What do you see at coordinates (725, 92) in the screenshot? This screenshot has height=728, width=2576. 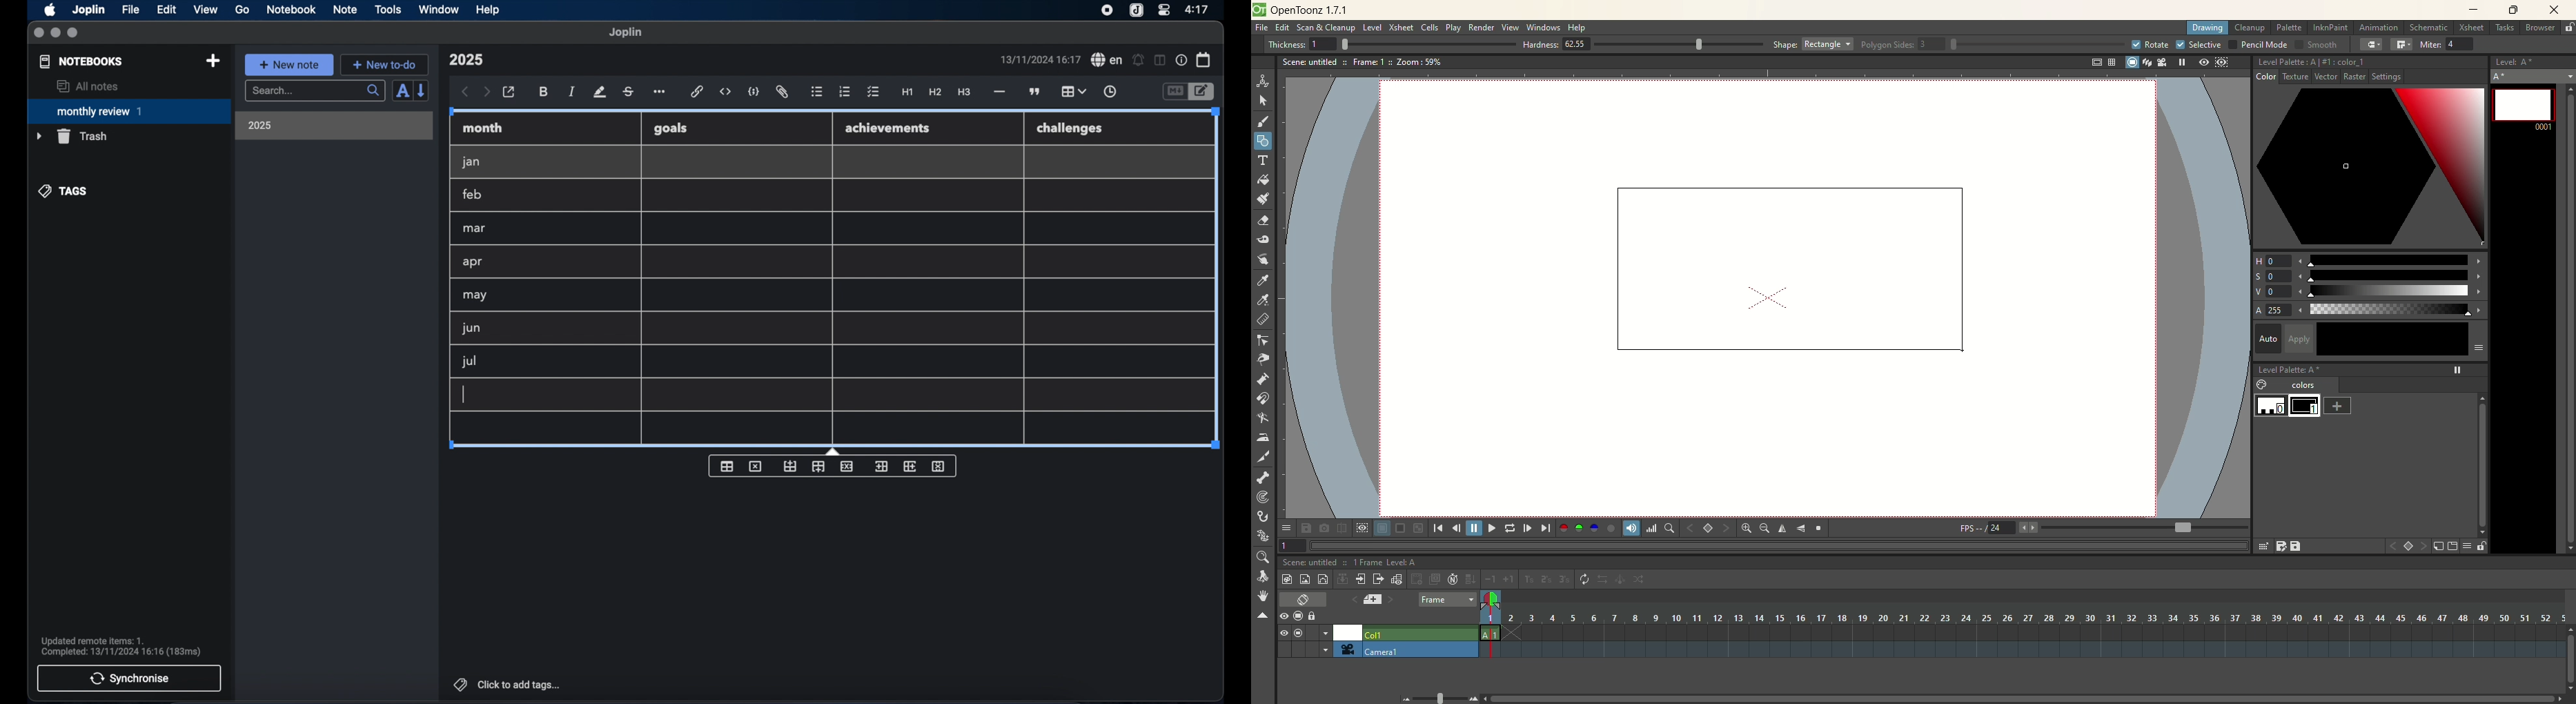 I see `inline code` at bounding box center [725, 92].